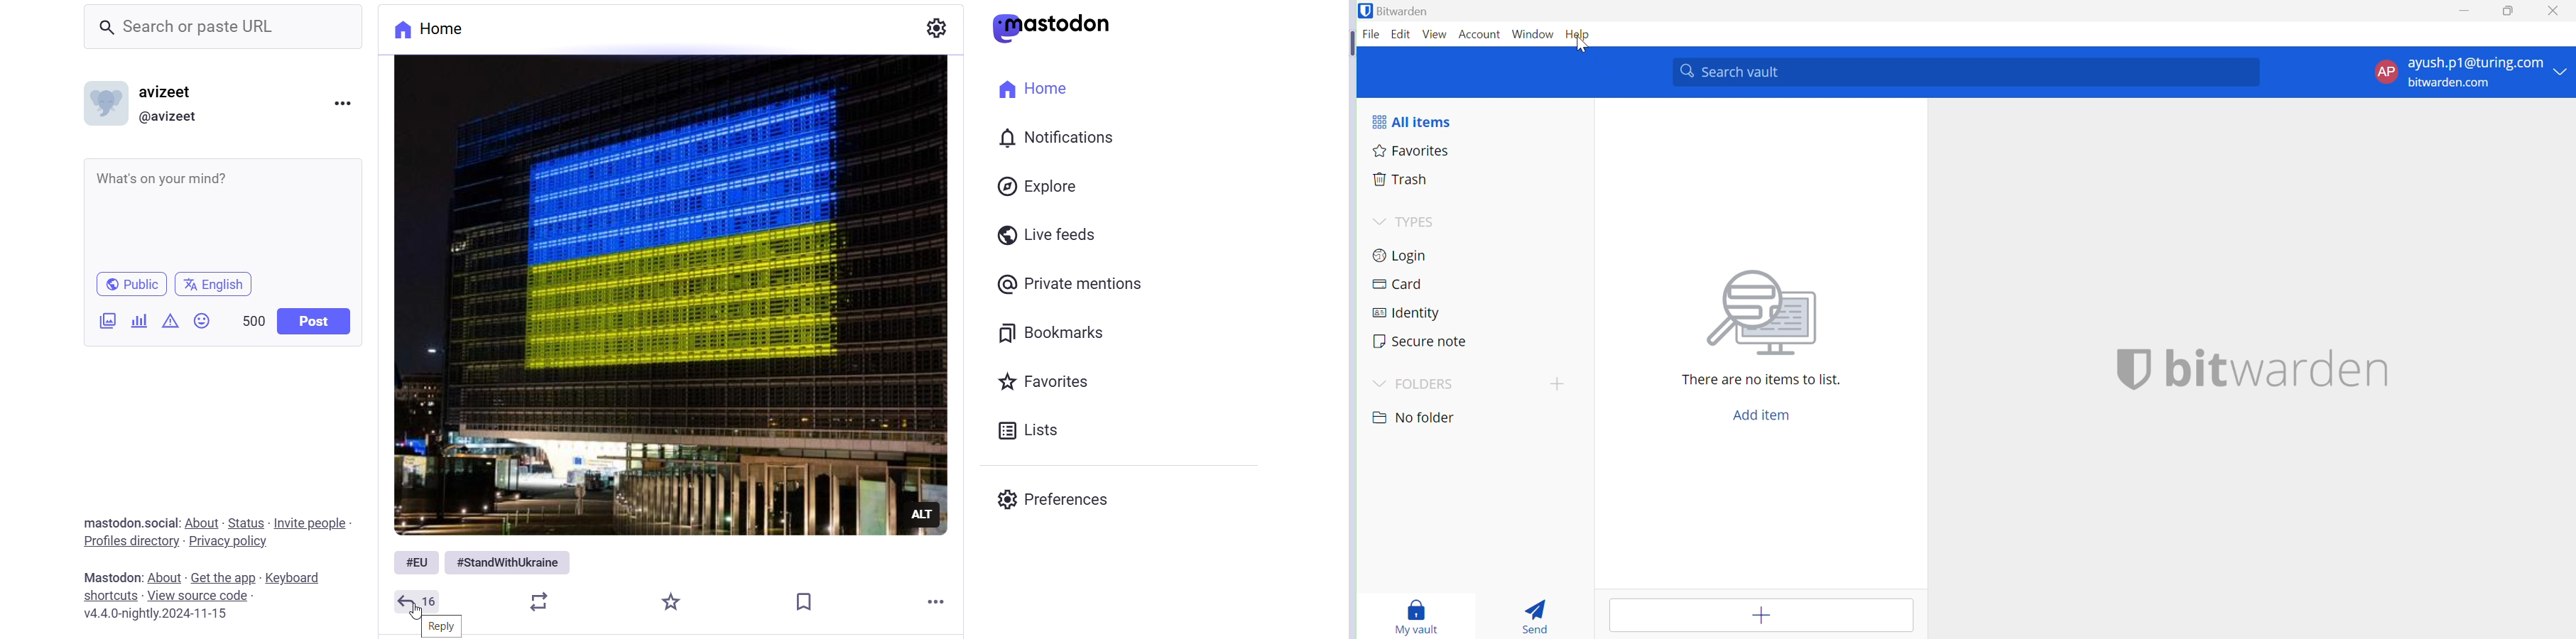 The width and height of the screenshot is (2576, 644). I want to click on Text, so click(132, 523).